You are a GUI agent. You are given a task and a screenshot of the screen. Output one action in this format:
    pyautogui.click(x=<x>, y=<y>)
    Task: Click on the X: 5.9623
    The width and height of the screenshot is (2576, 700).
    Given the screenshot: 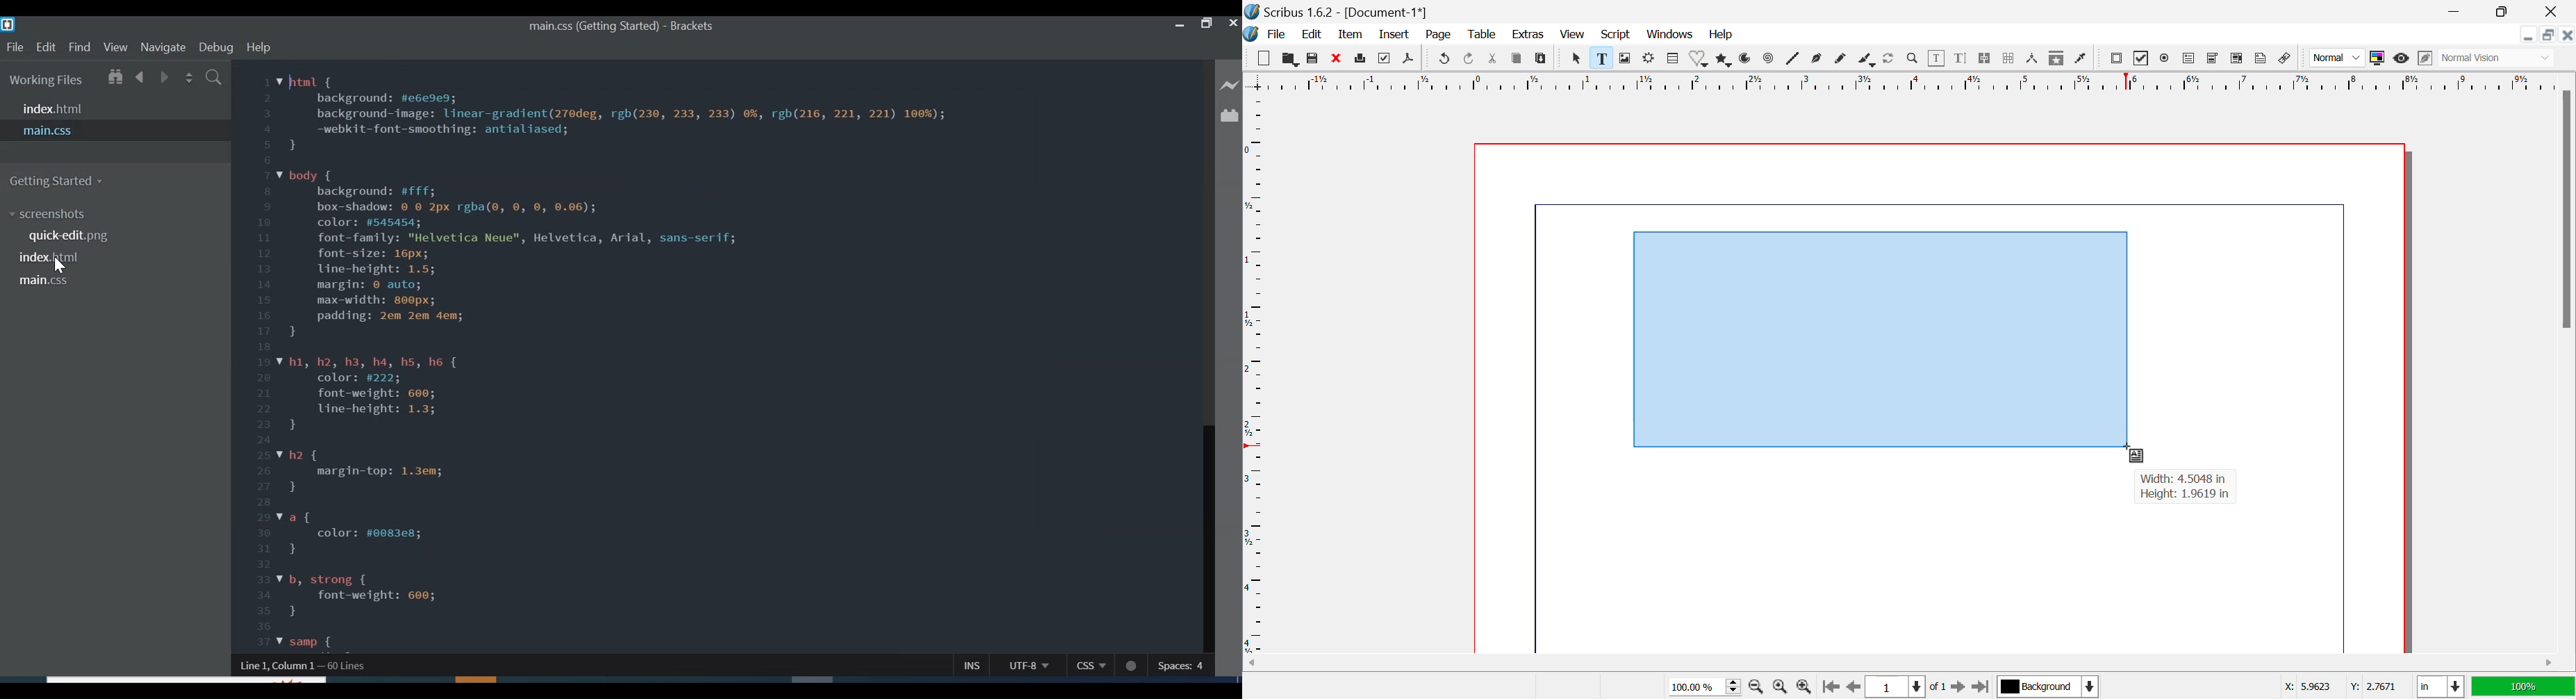 What is the action you would take?
    pyautogui.click(x=2305, y=685)
    